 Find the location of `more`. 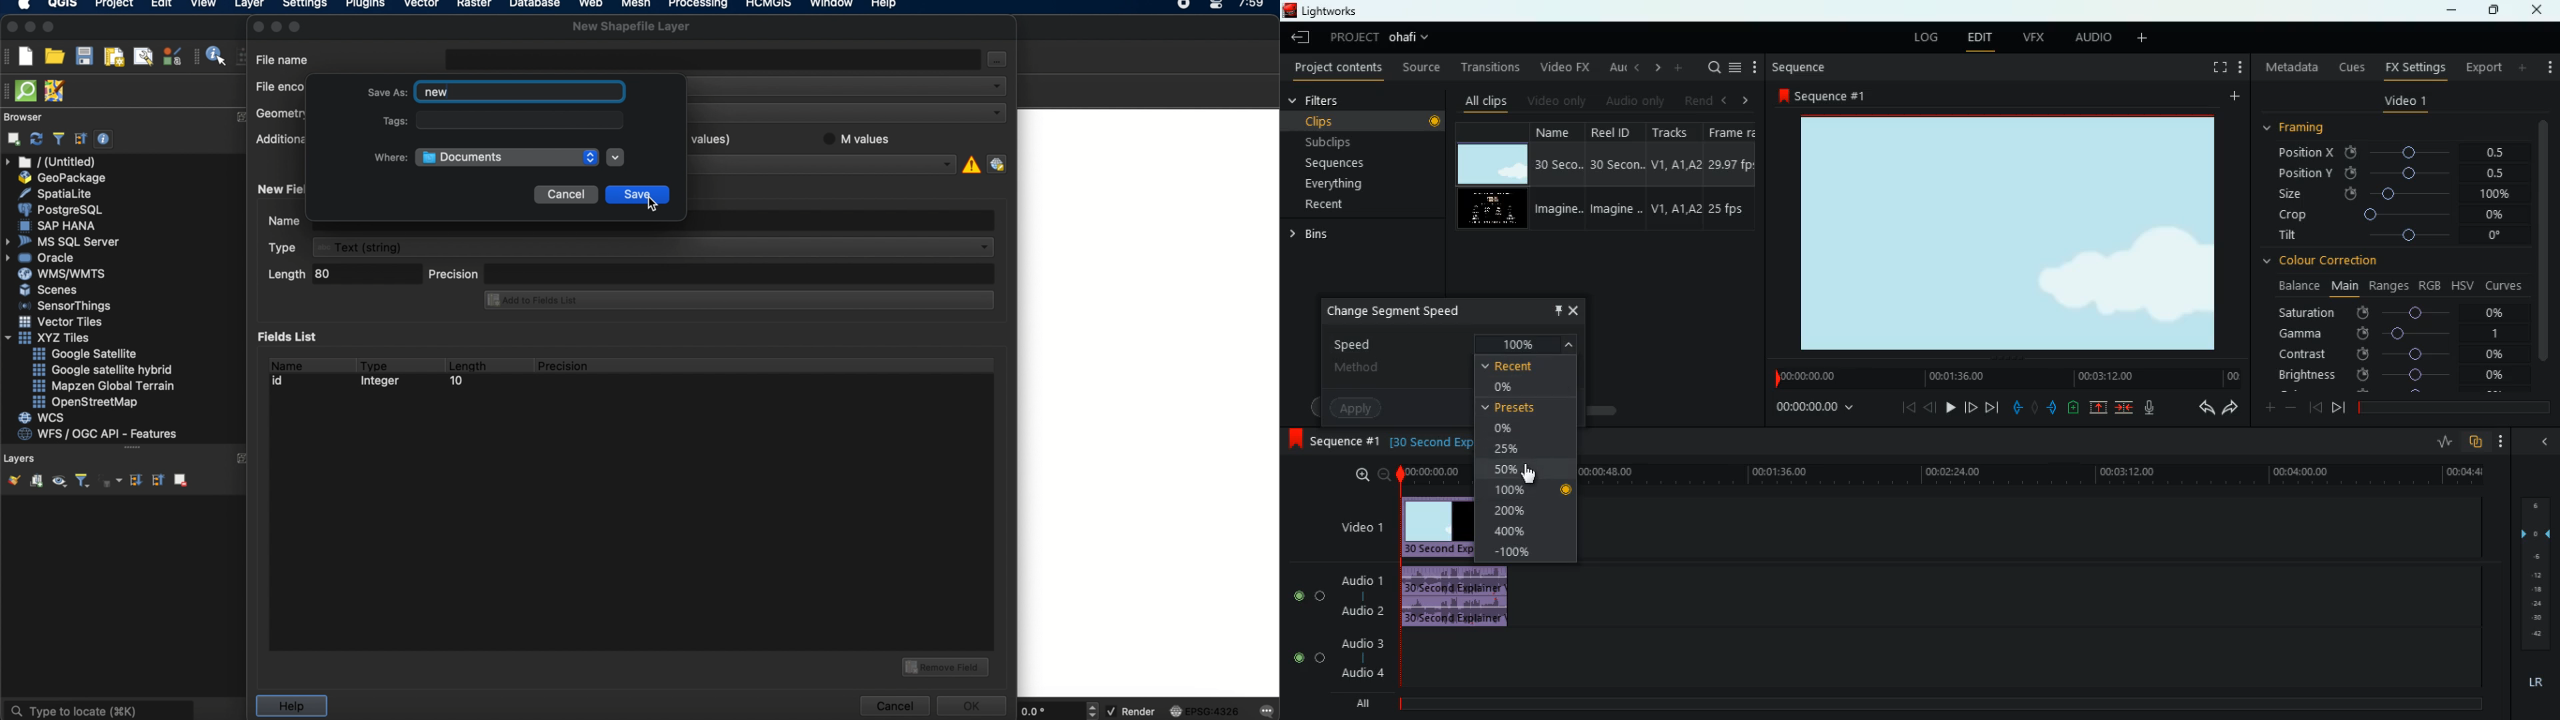

more is located at coordinates (2502, 442).